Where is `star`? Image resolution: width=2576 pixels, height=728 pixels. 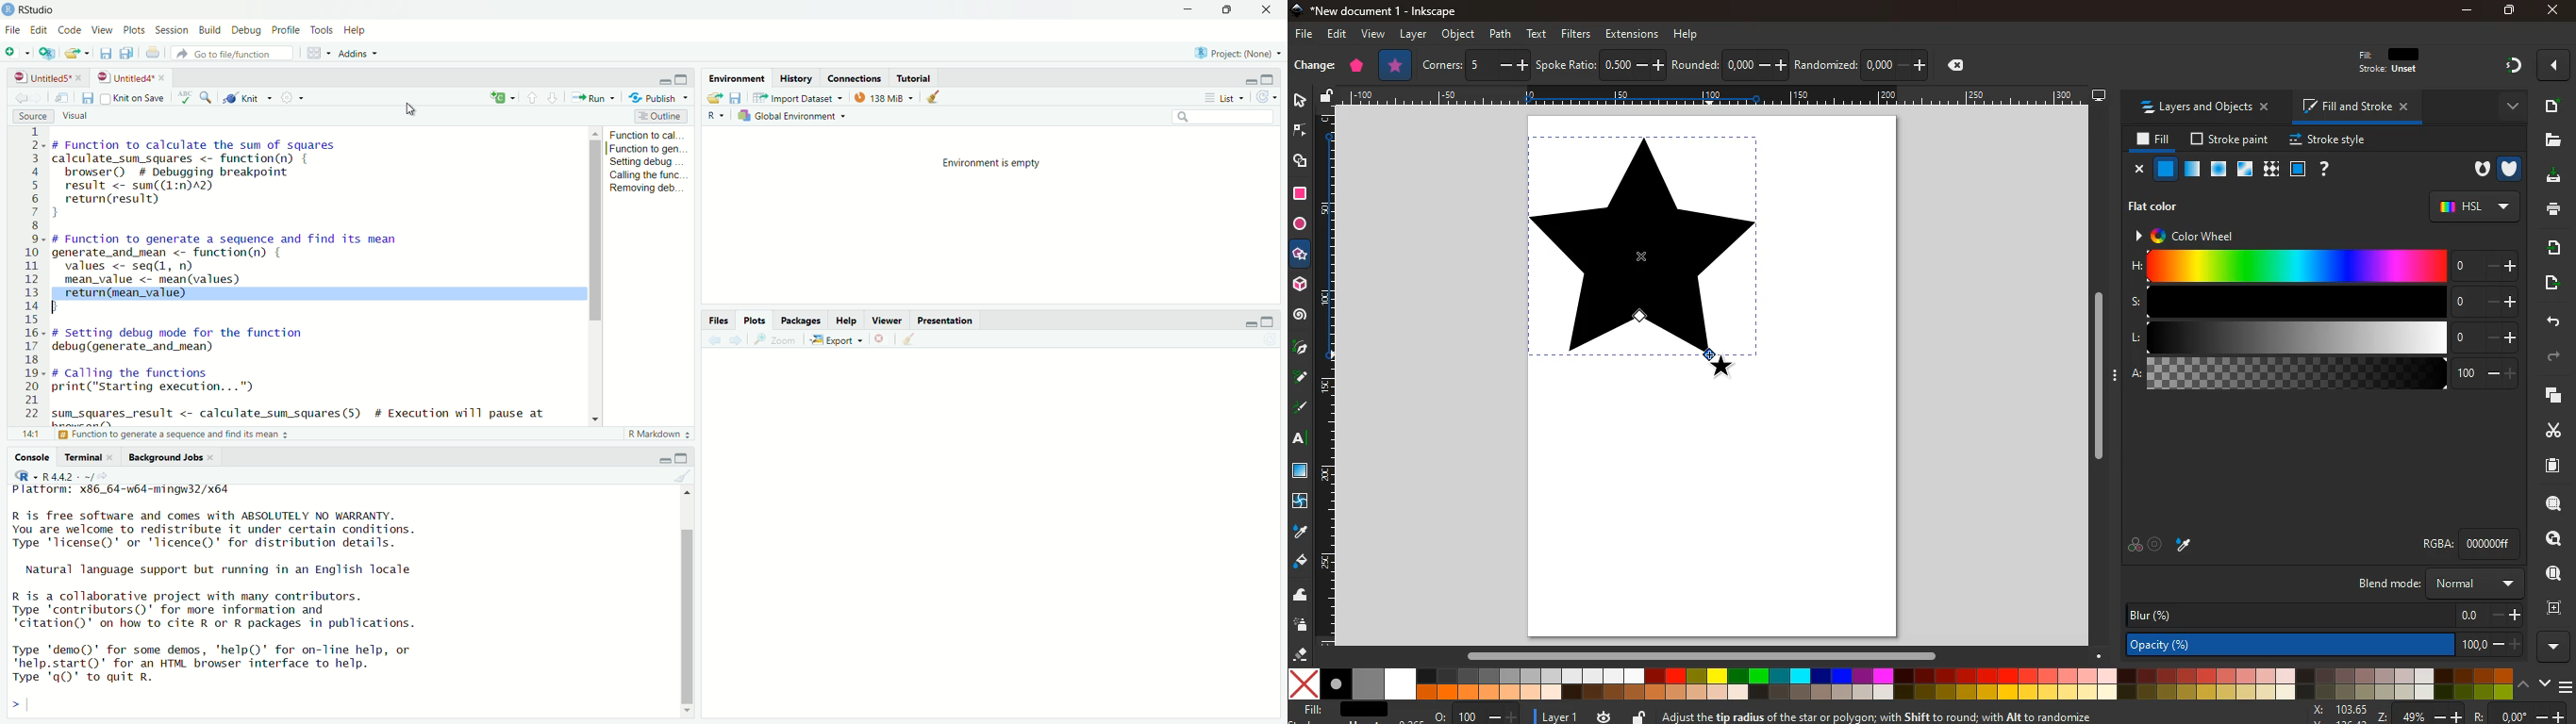 star is located at coordinates (1299, 255).